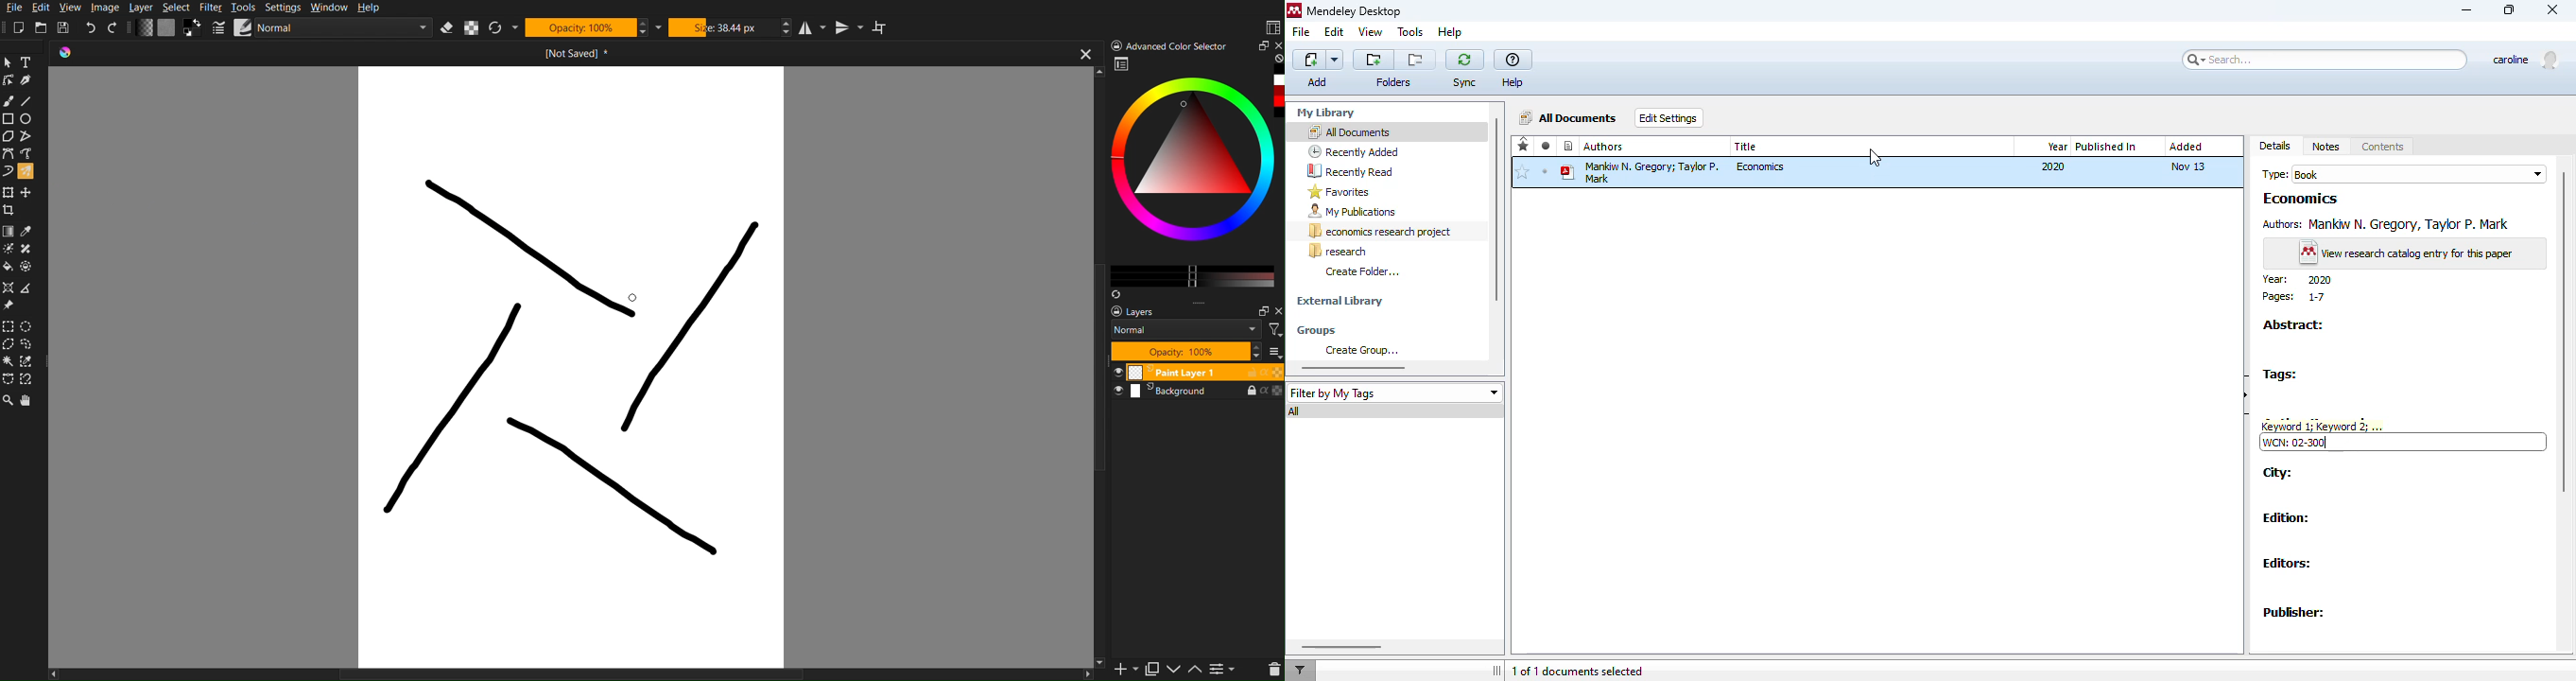  I want to click on my publications, so click(1352, 212).